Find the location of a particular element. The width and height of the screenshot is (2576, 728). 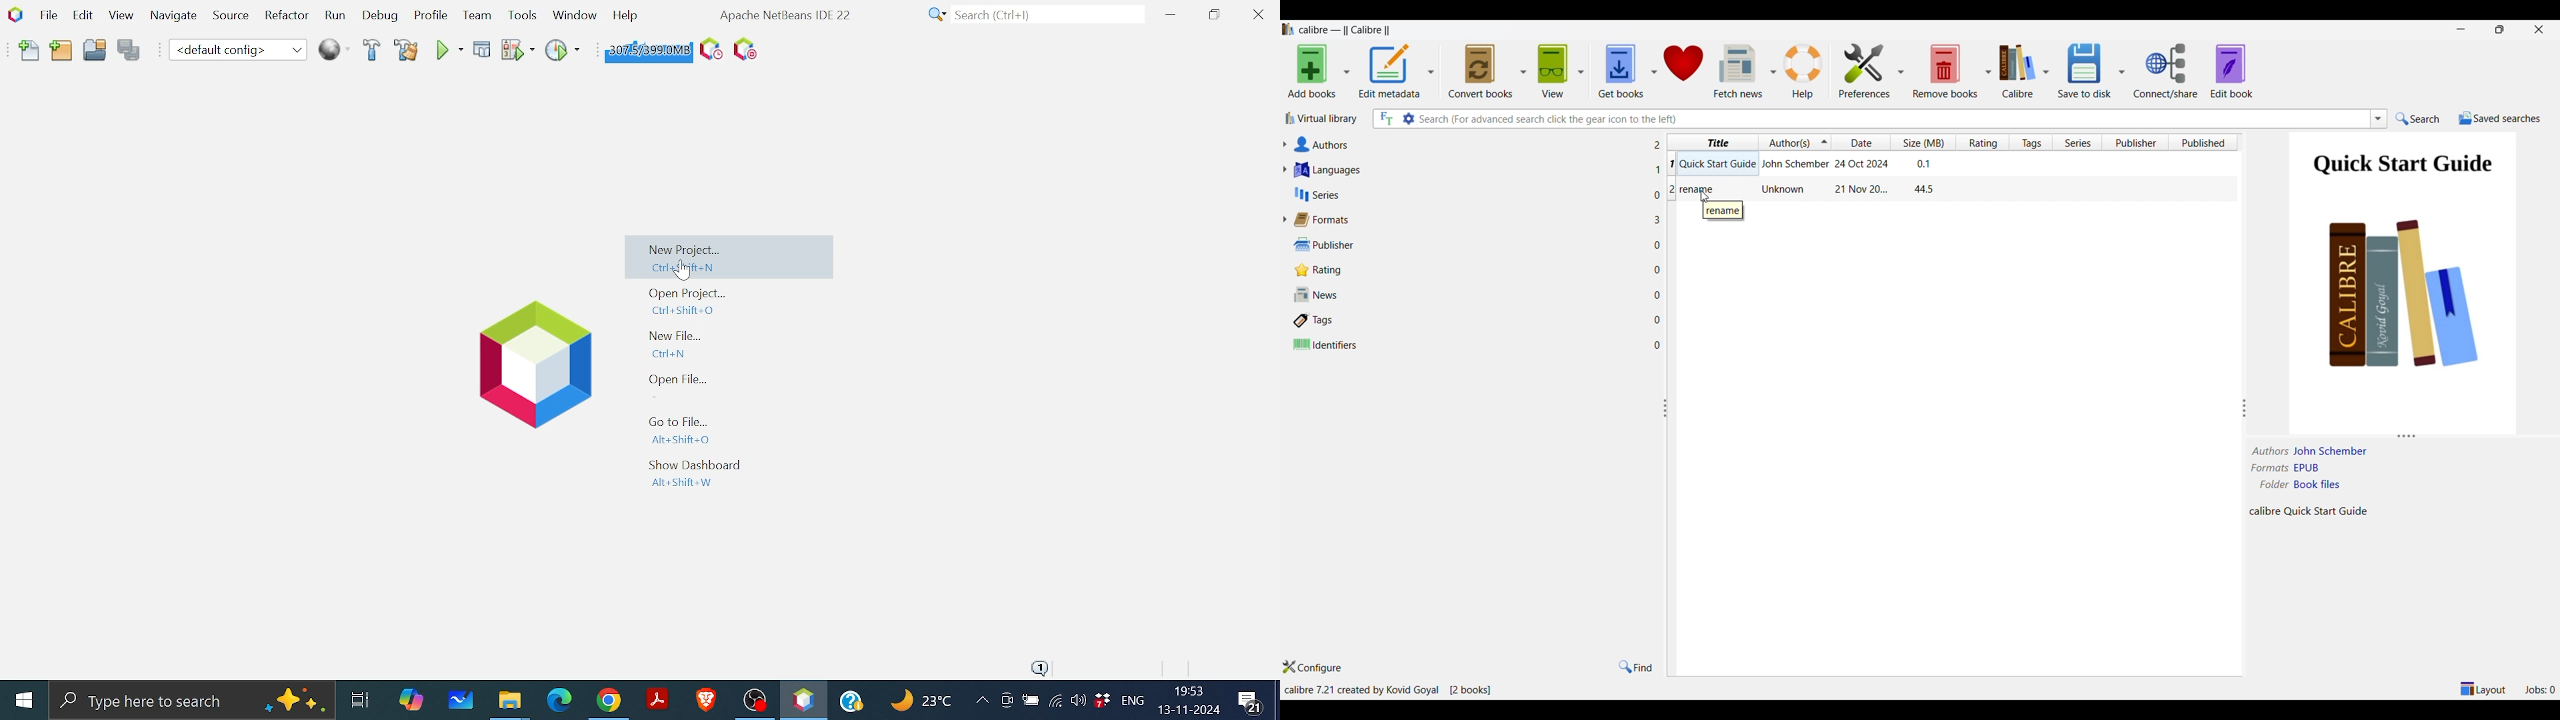

Minimize is located at coordinates (1170, 14).